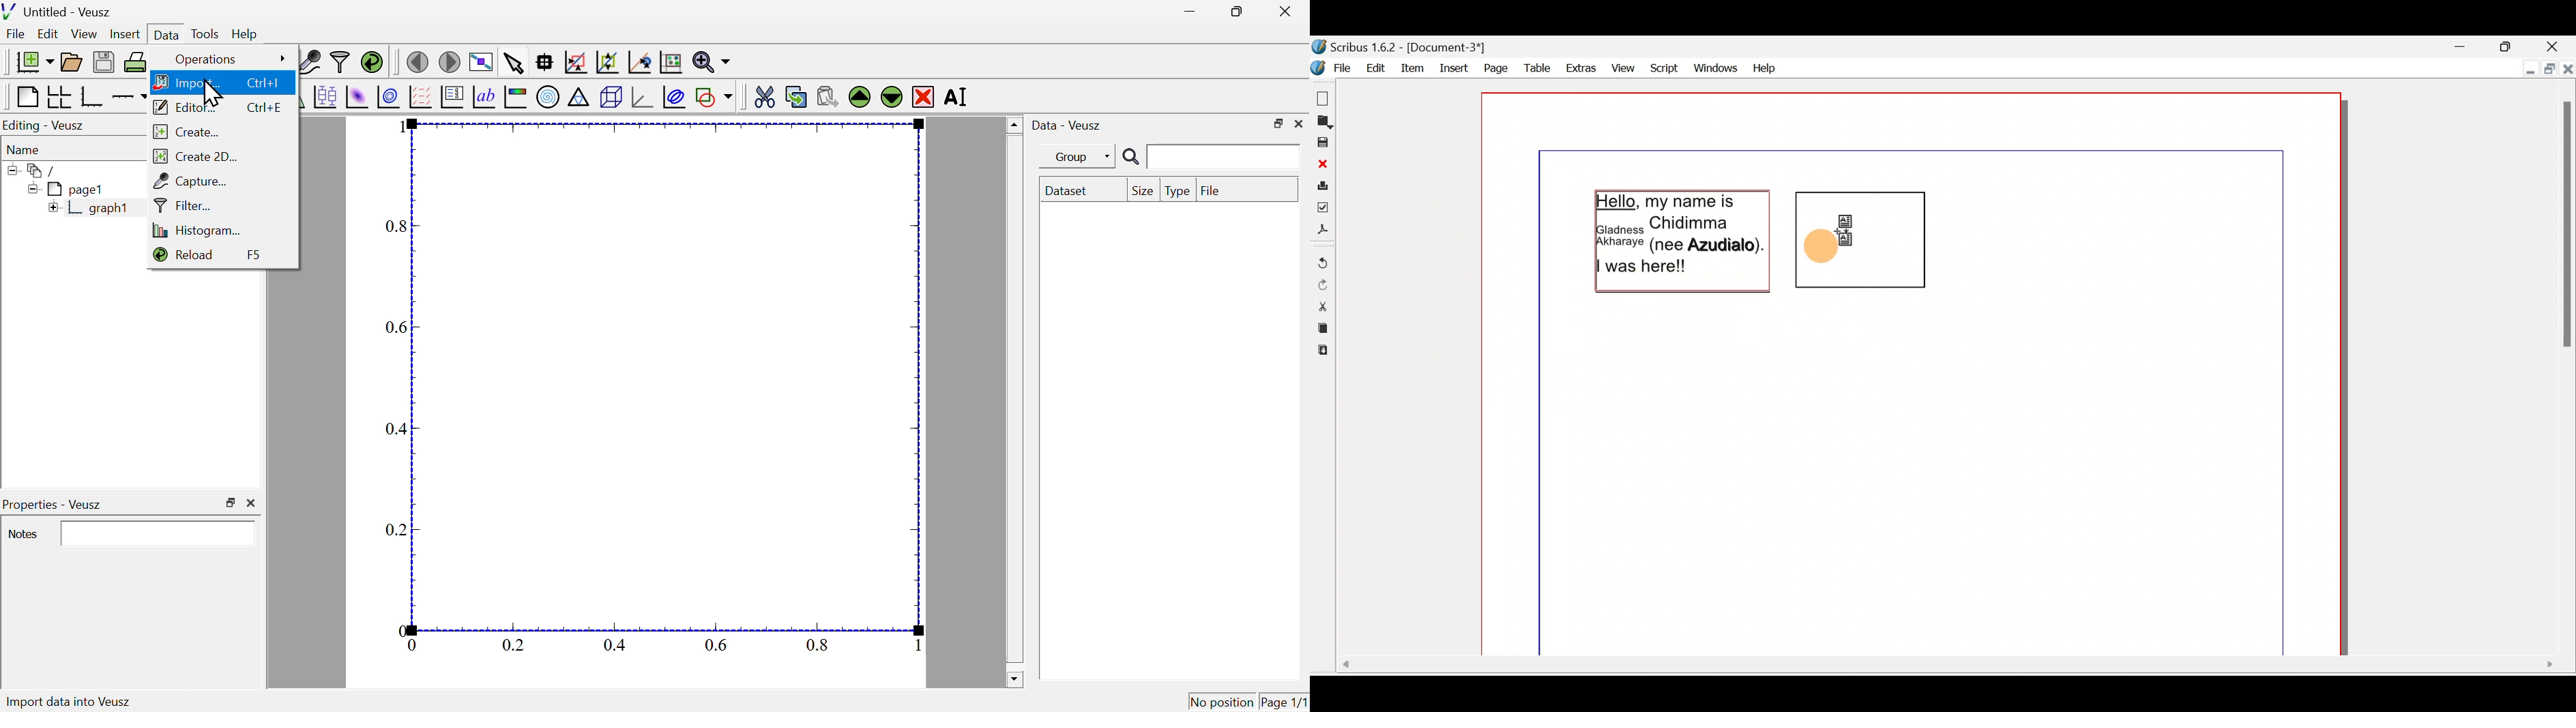  What do you see at coordinates (79, 702) in the screenshot?
I see `import data into veusz` at bounding box center [79, 702].